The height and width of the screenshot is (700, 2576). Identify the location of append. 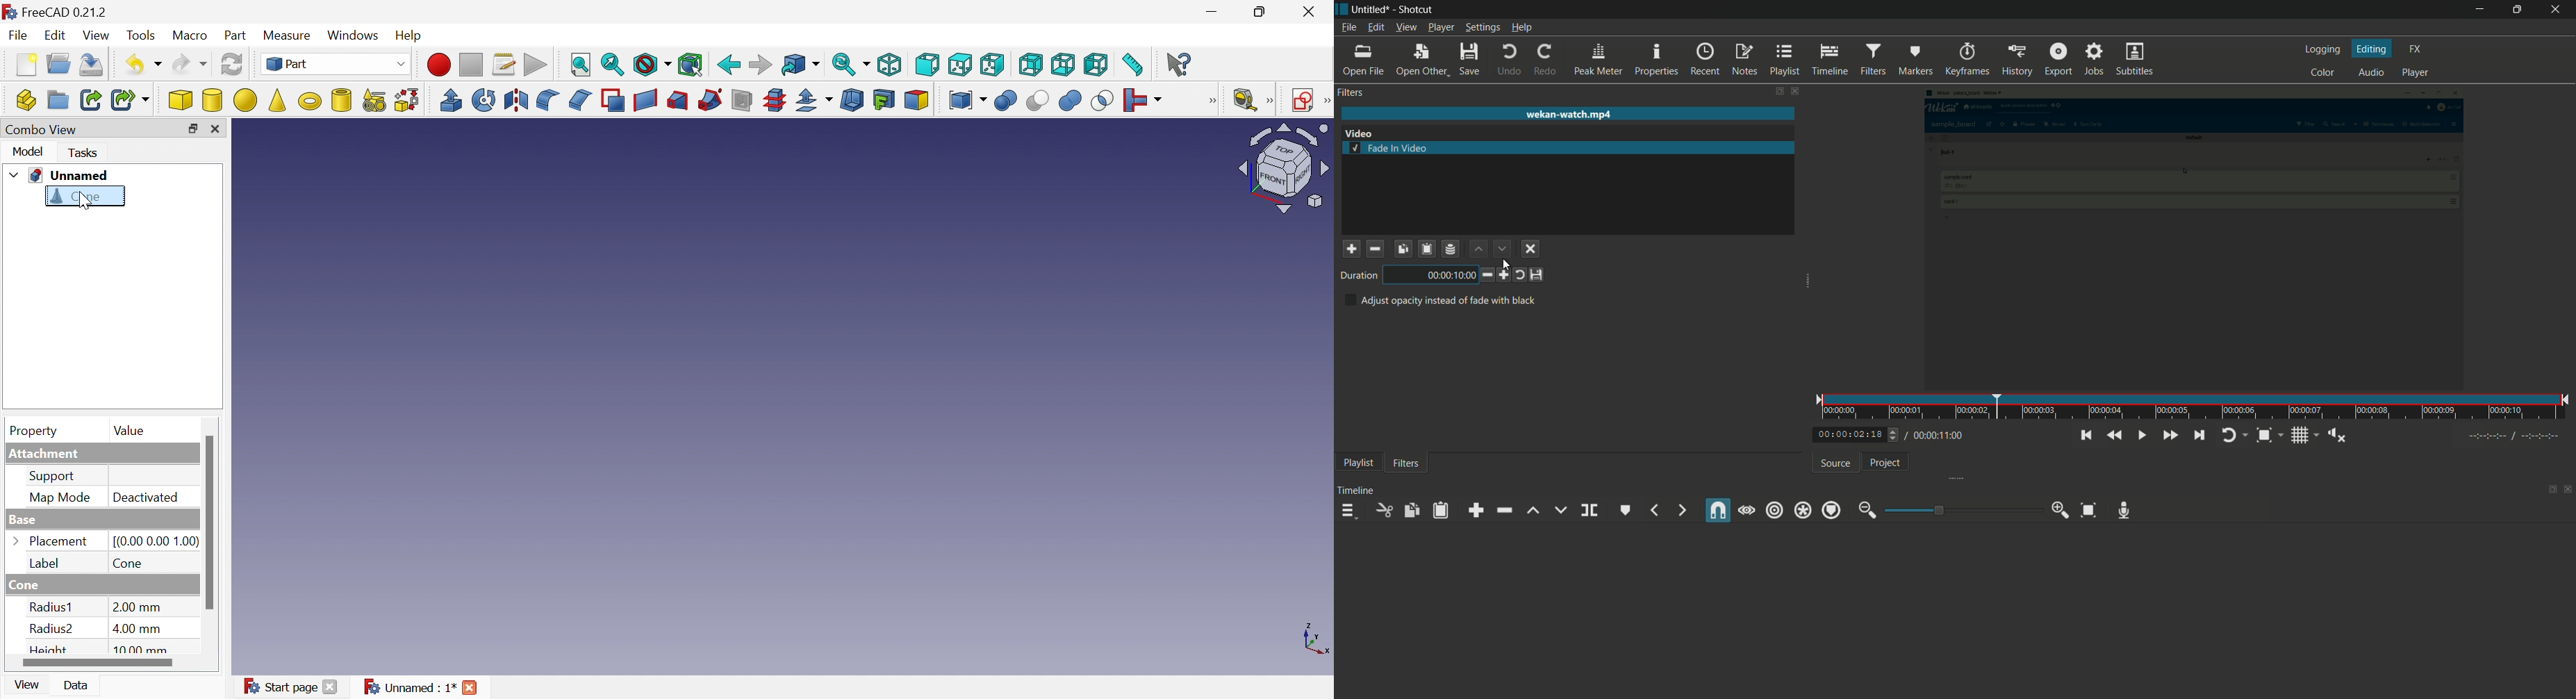
(1476, 510).